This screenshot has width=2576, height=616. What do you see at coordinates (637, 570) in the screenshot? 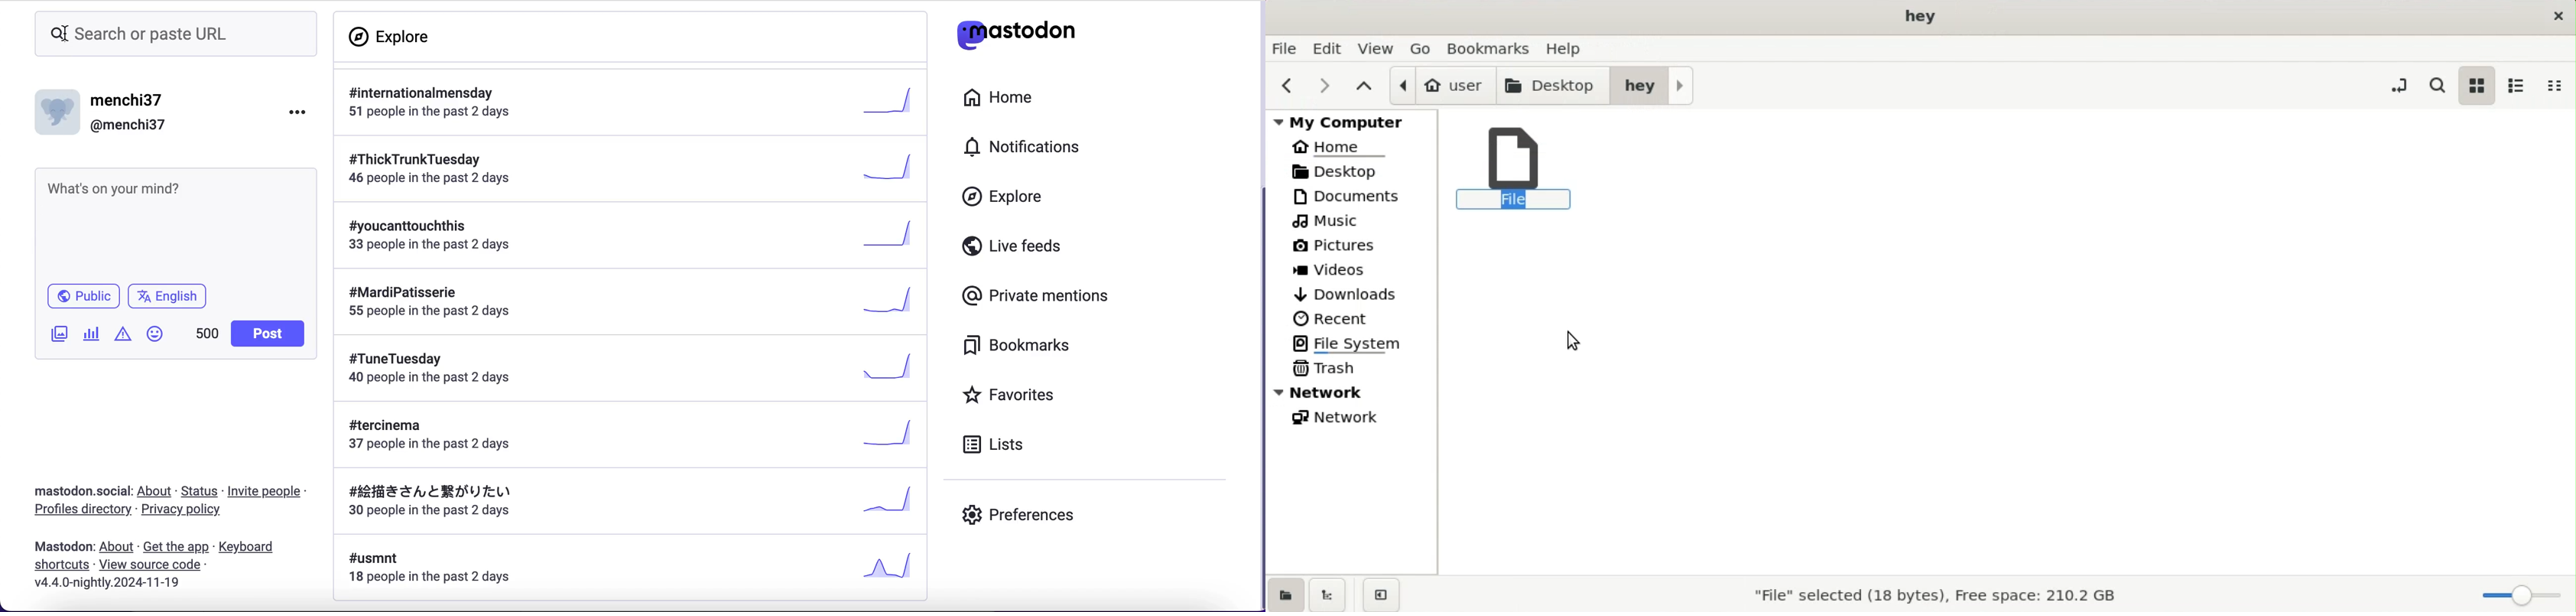
I see `#usmnt` at bounding box center [637, 570].